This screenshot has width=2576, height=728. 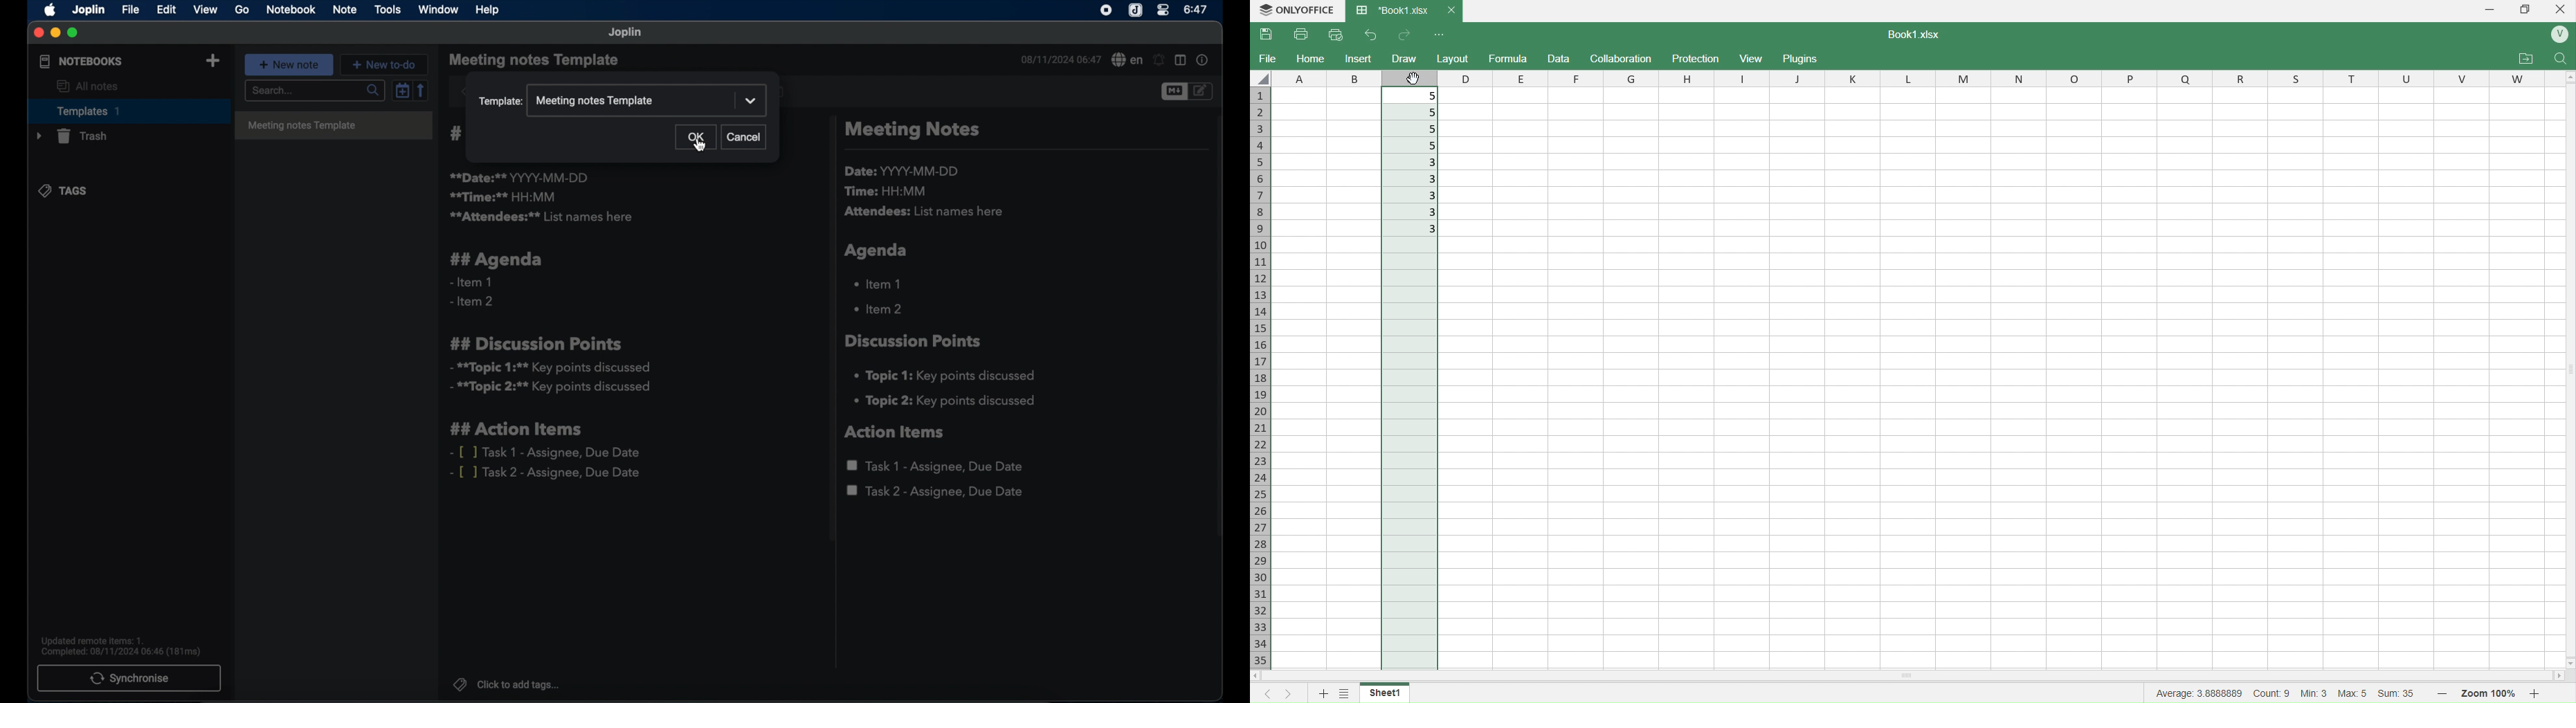 What do you see at coordinates (1293, 694) in the screenshot?
I see `next sheet` at bounding box center [1293, 694].